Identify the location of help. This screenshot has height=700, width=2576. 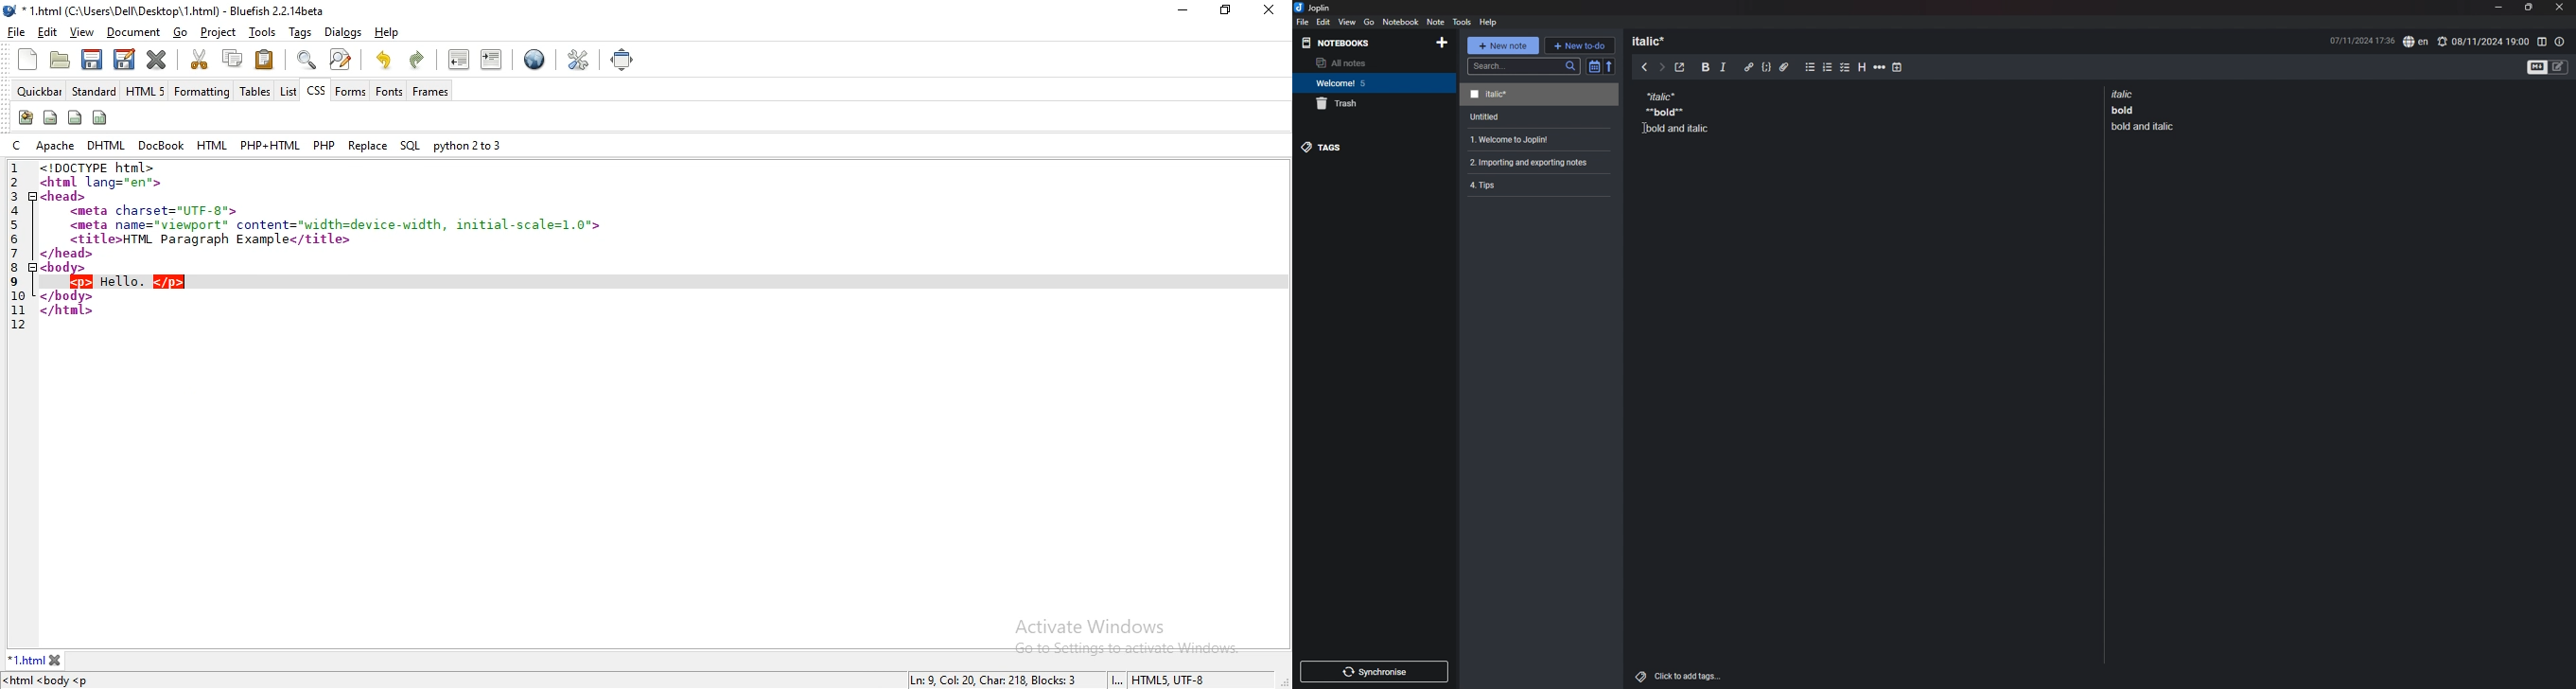
(386, 32).